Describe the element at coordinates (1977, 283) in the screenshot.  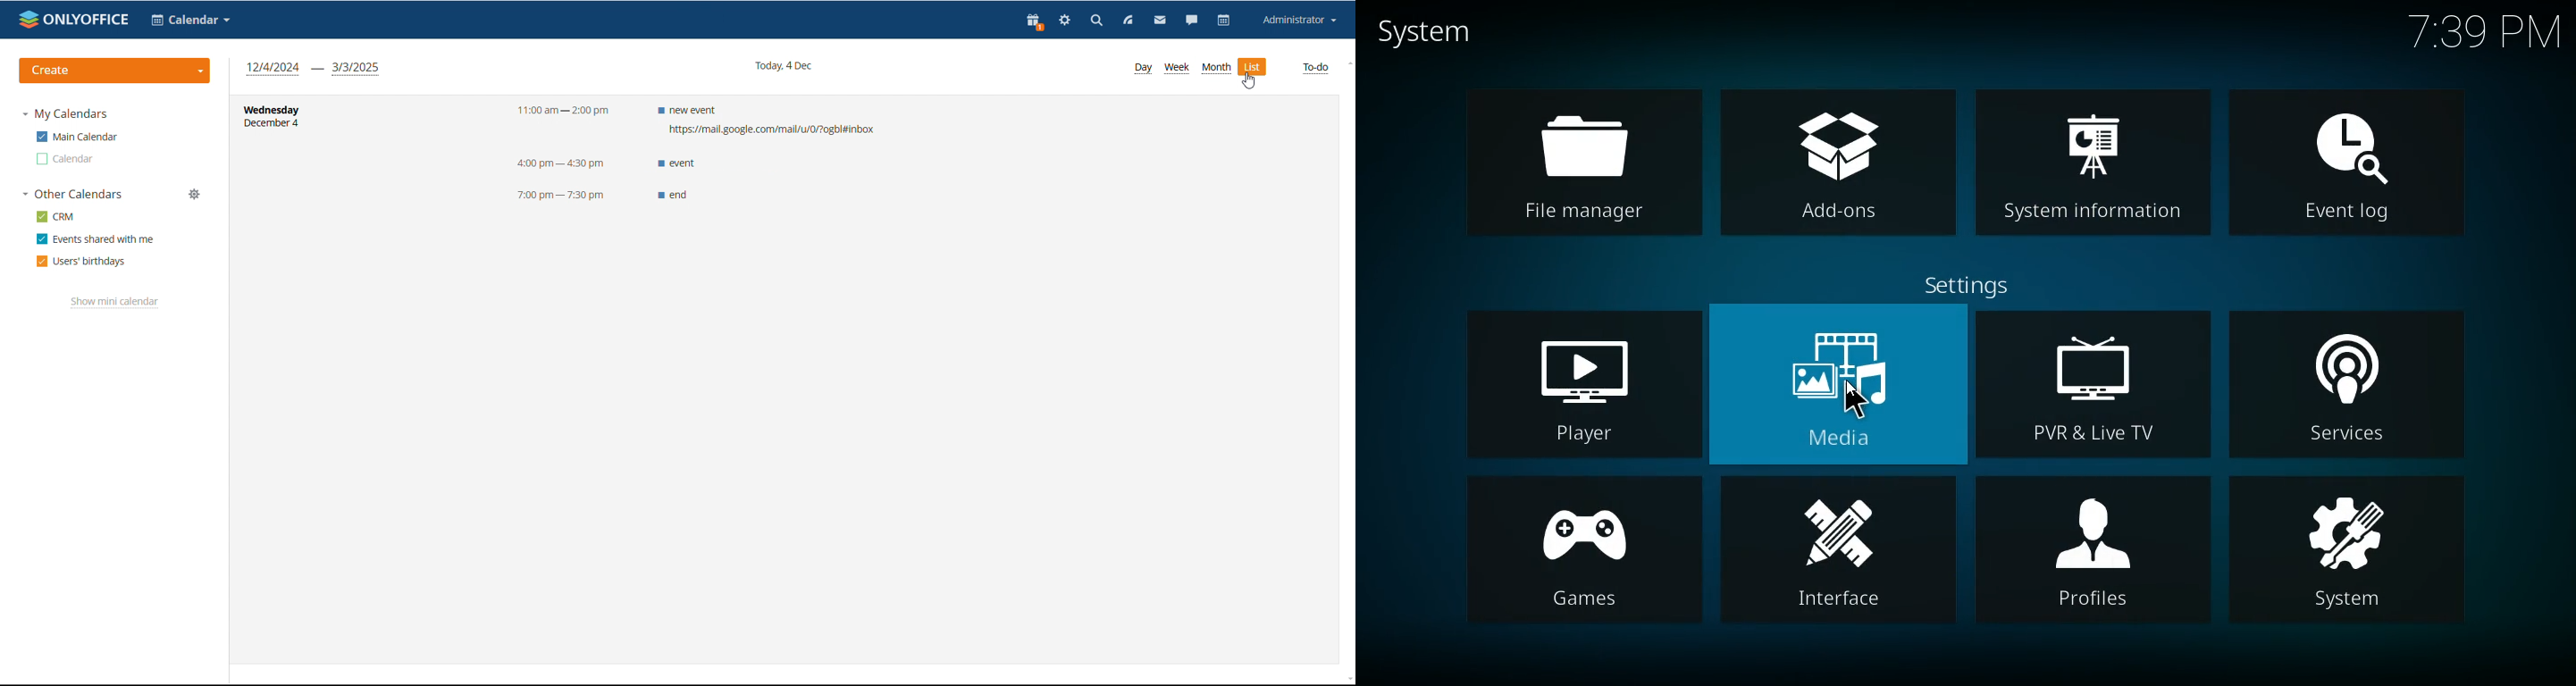
I see `settings` at that location.